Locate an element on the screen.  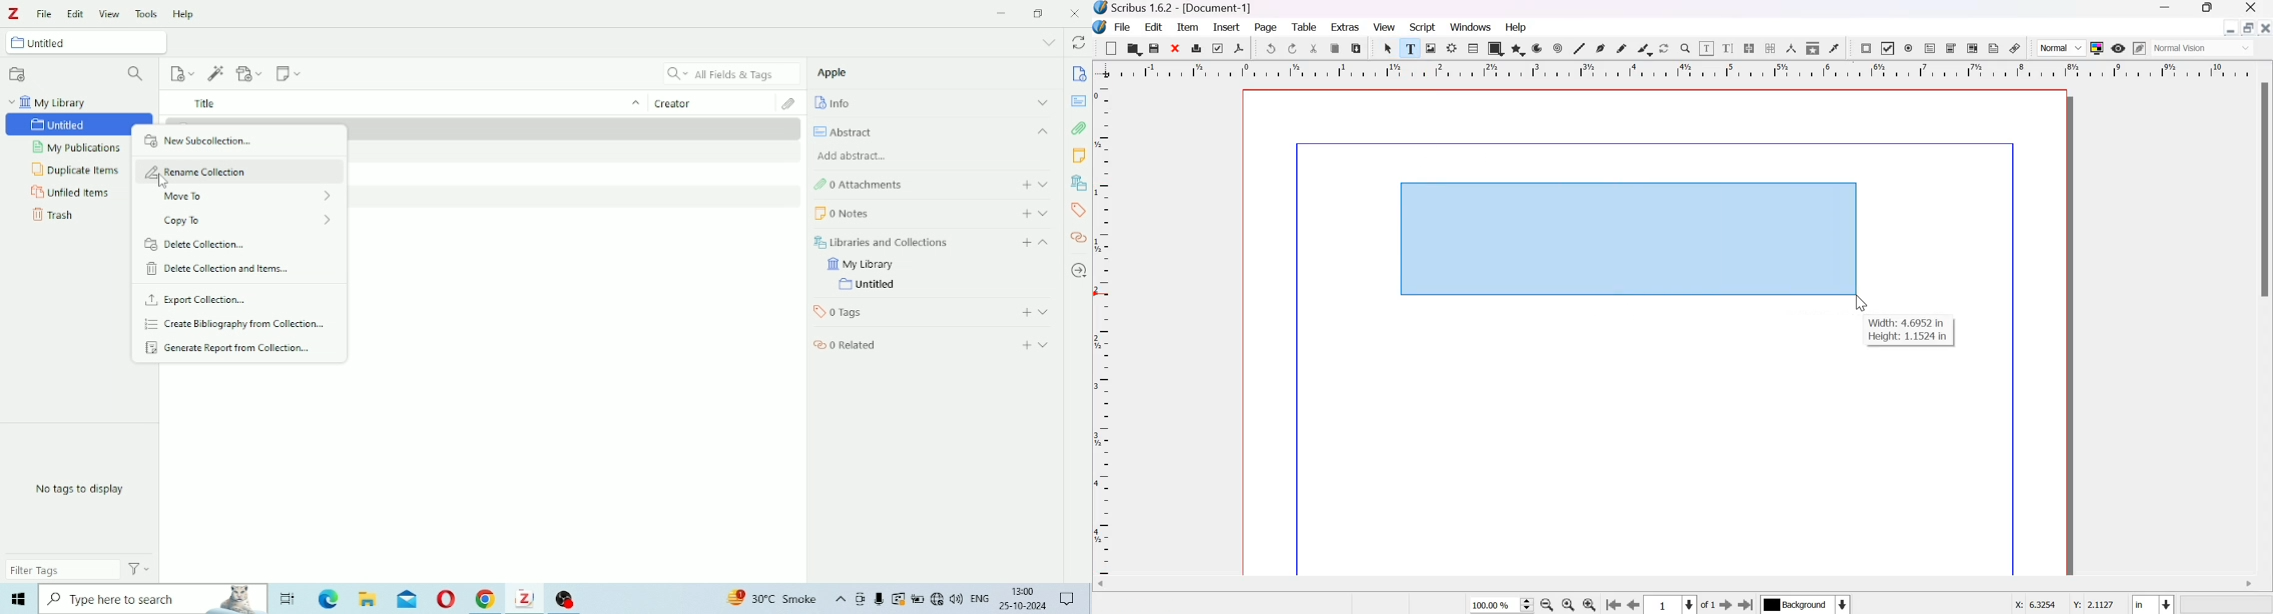
 is located at coordinates (154, 598).